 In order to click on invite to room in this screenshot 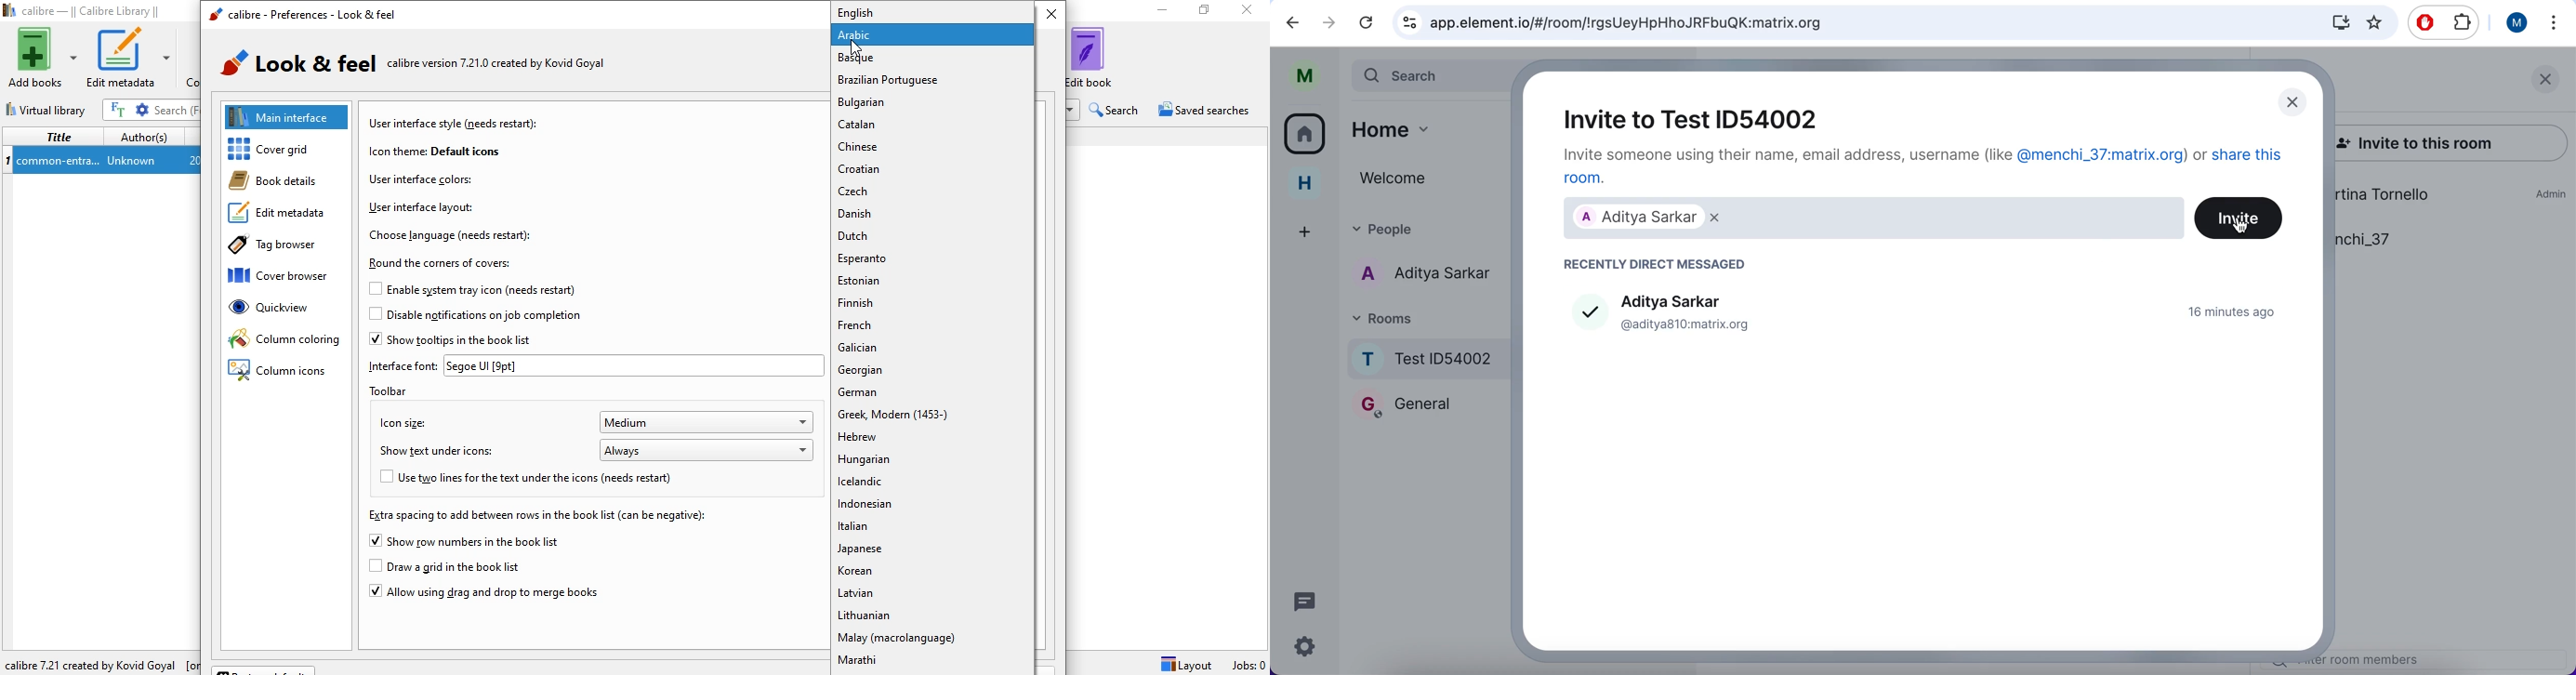, I will do `click(1806, 123)`.